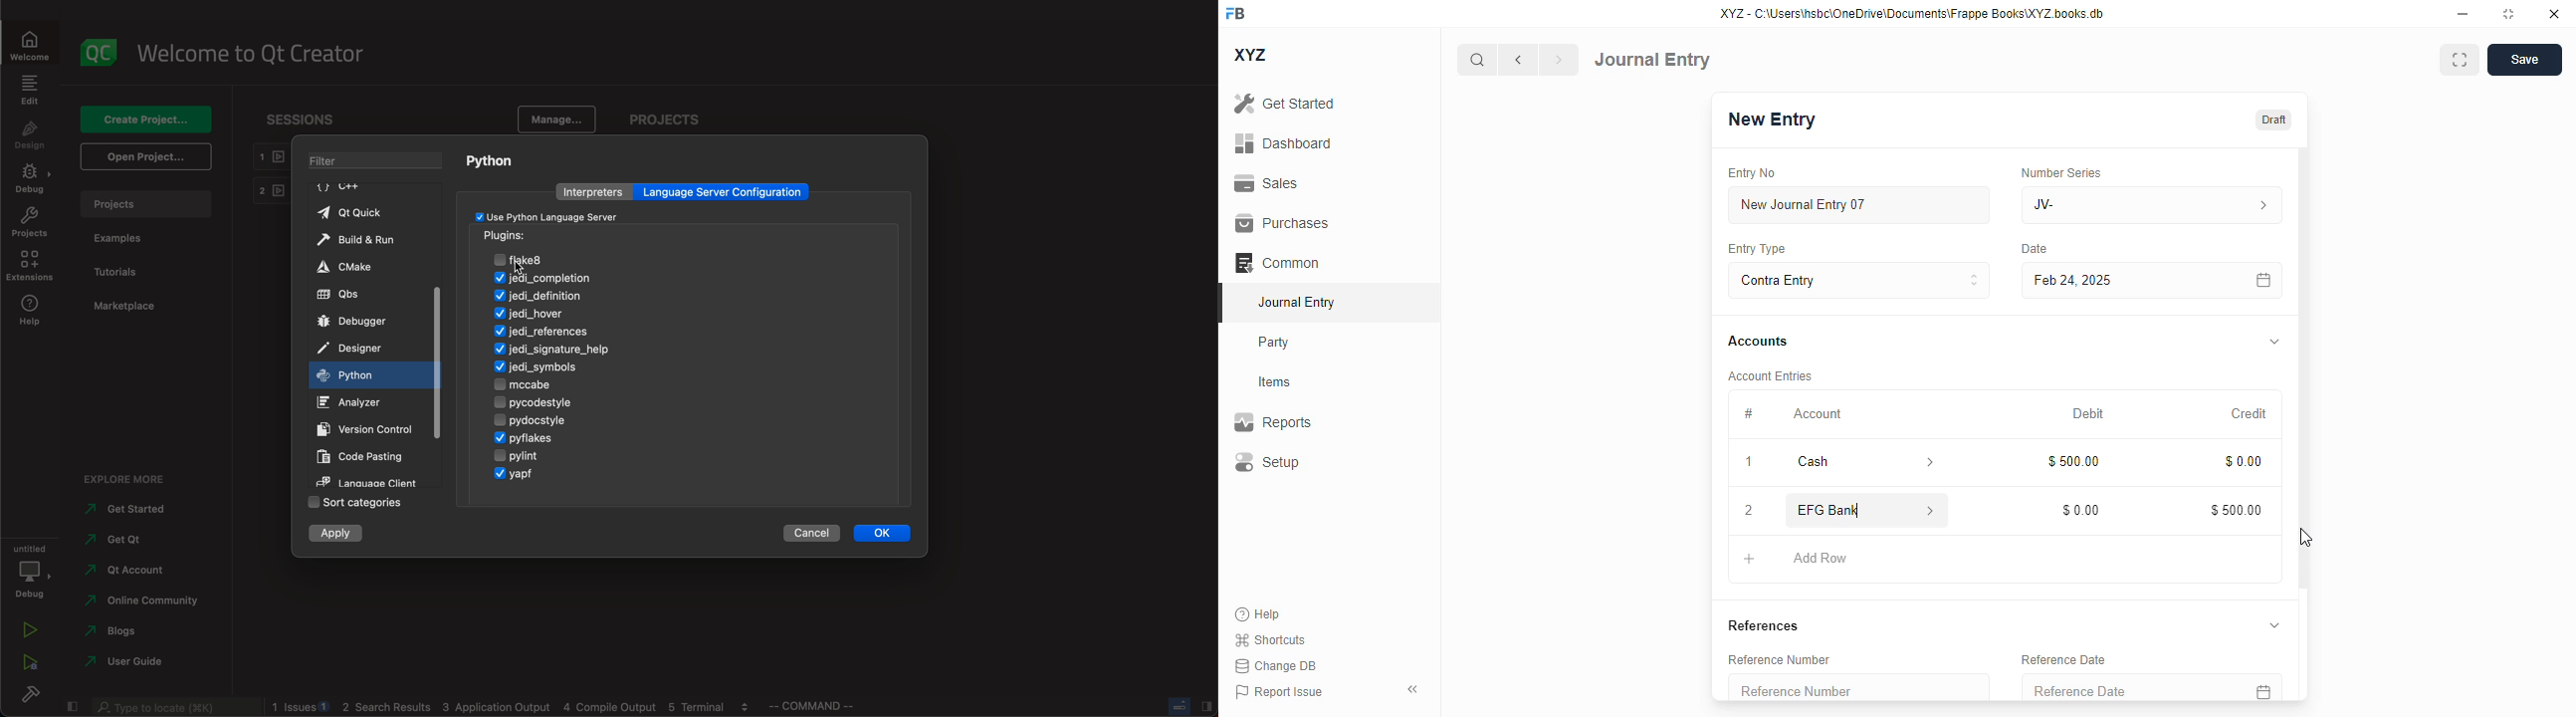 The height and width of the screenshot is (728, 2576). Describe the element at coordinates (2262, 688) in the screenshot. I see `calendar icon` at that location.